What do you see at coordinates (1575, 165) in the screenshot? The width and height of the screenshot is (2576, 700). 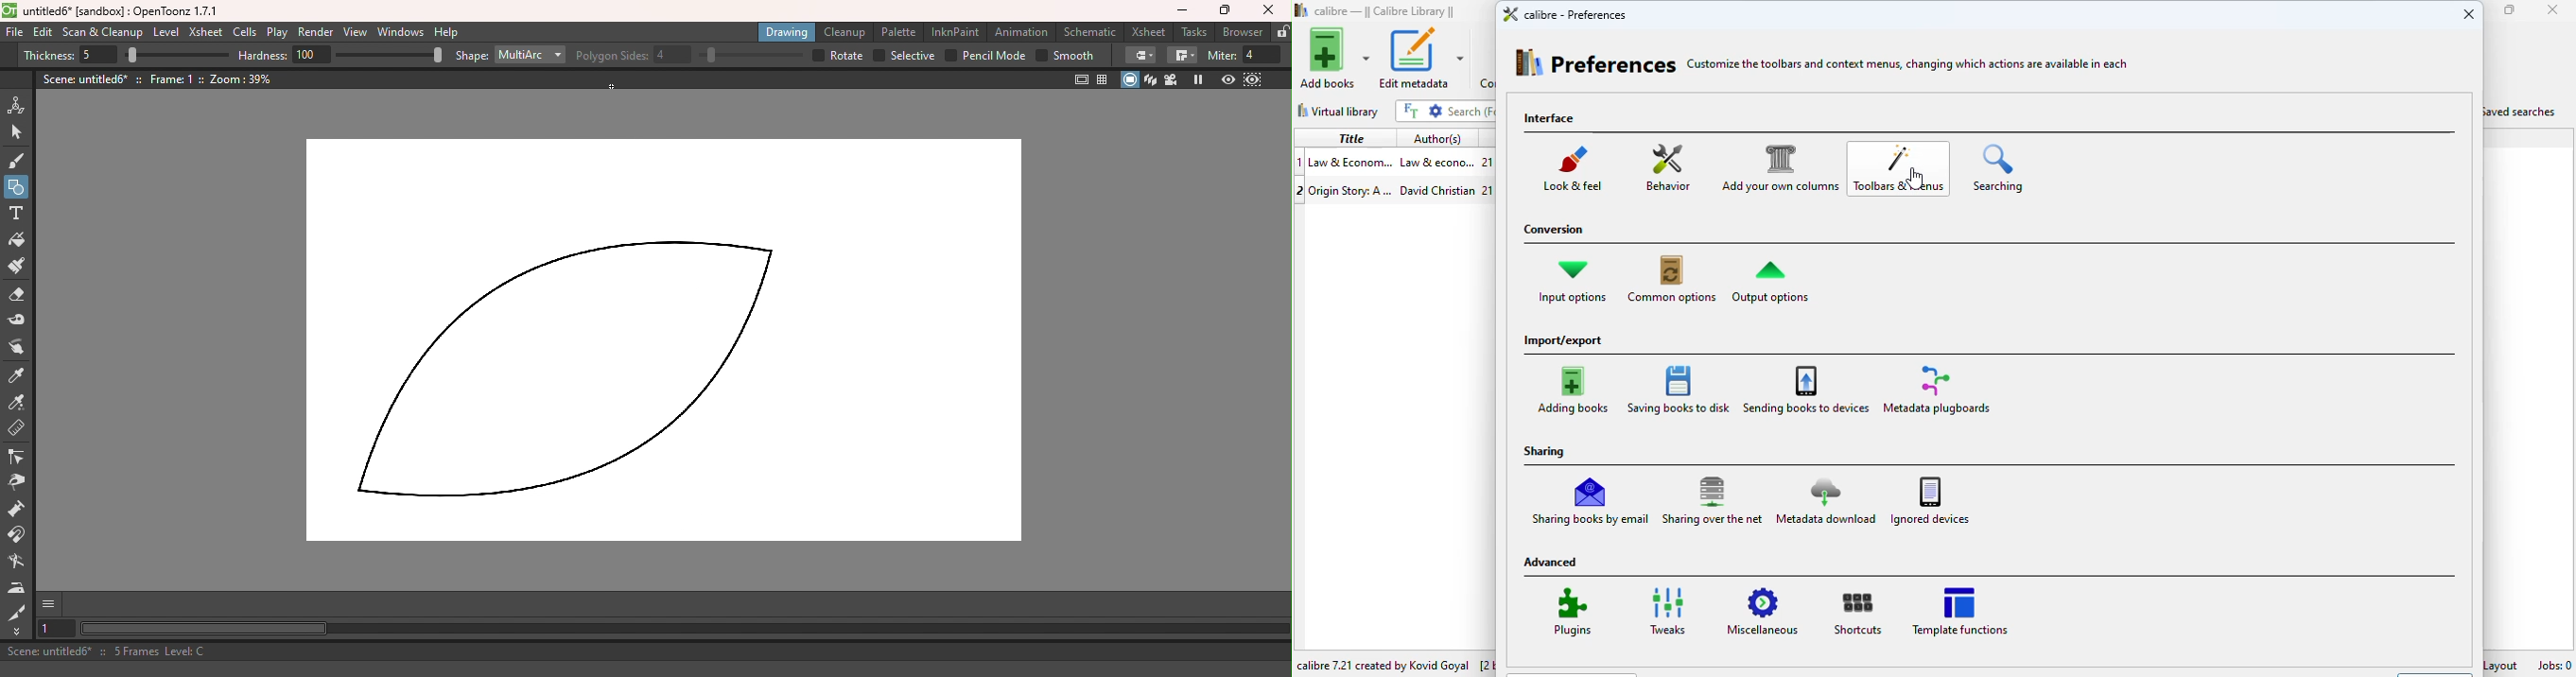 I see `look & feel` at bounding box center [1575, 165].